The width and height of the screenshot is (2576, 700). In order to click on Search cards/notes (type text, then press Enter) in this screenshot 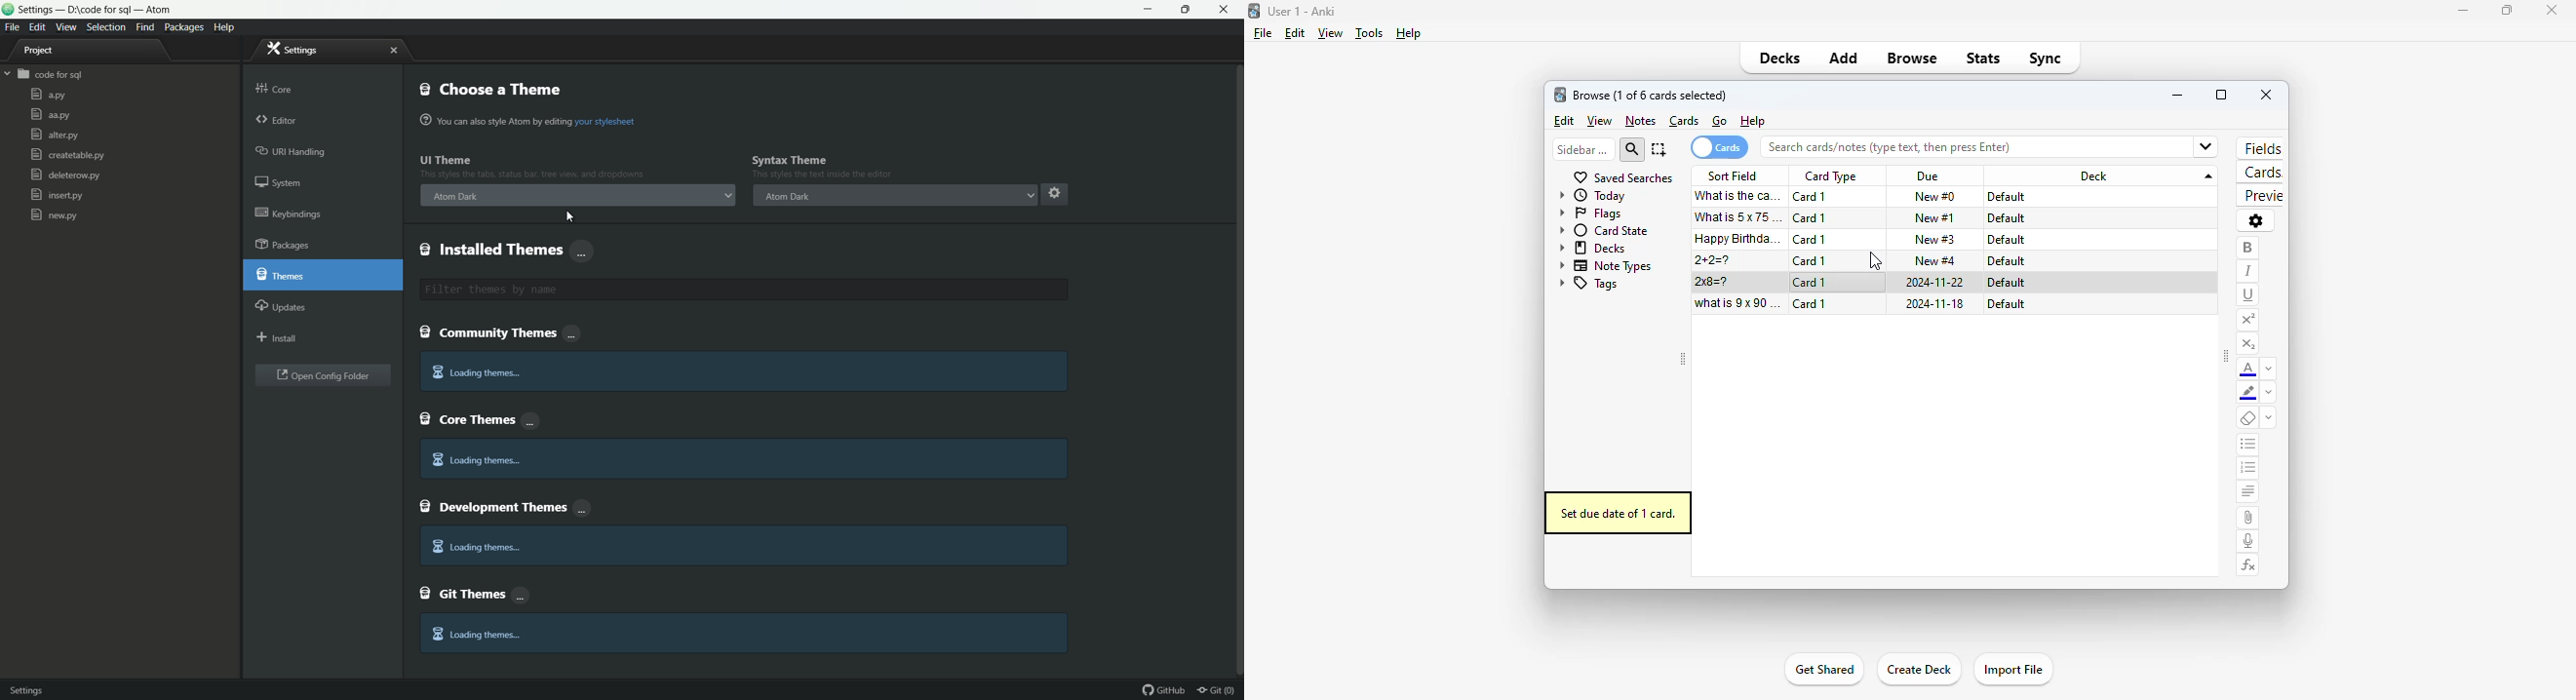, I will do `click(1995, 146)`.